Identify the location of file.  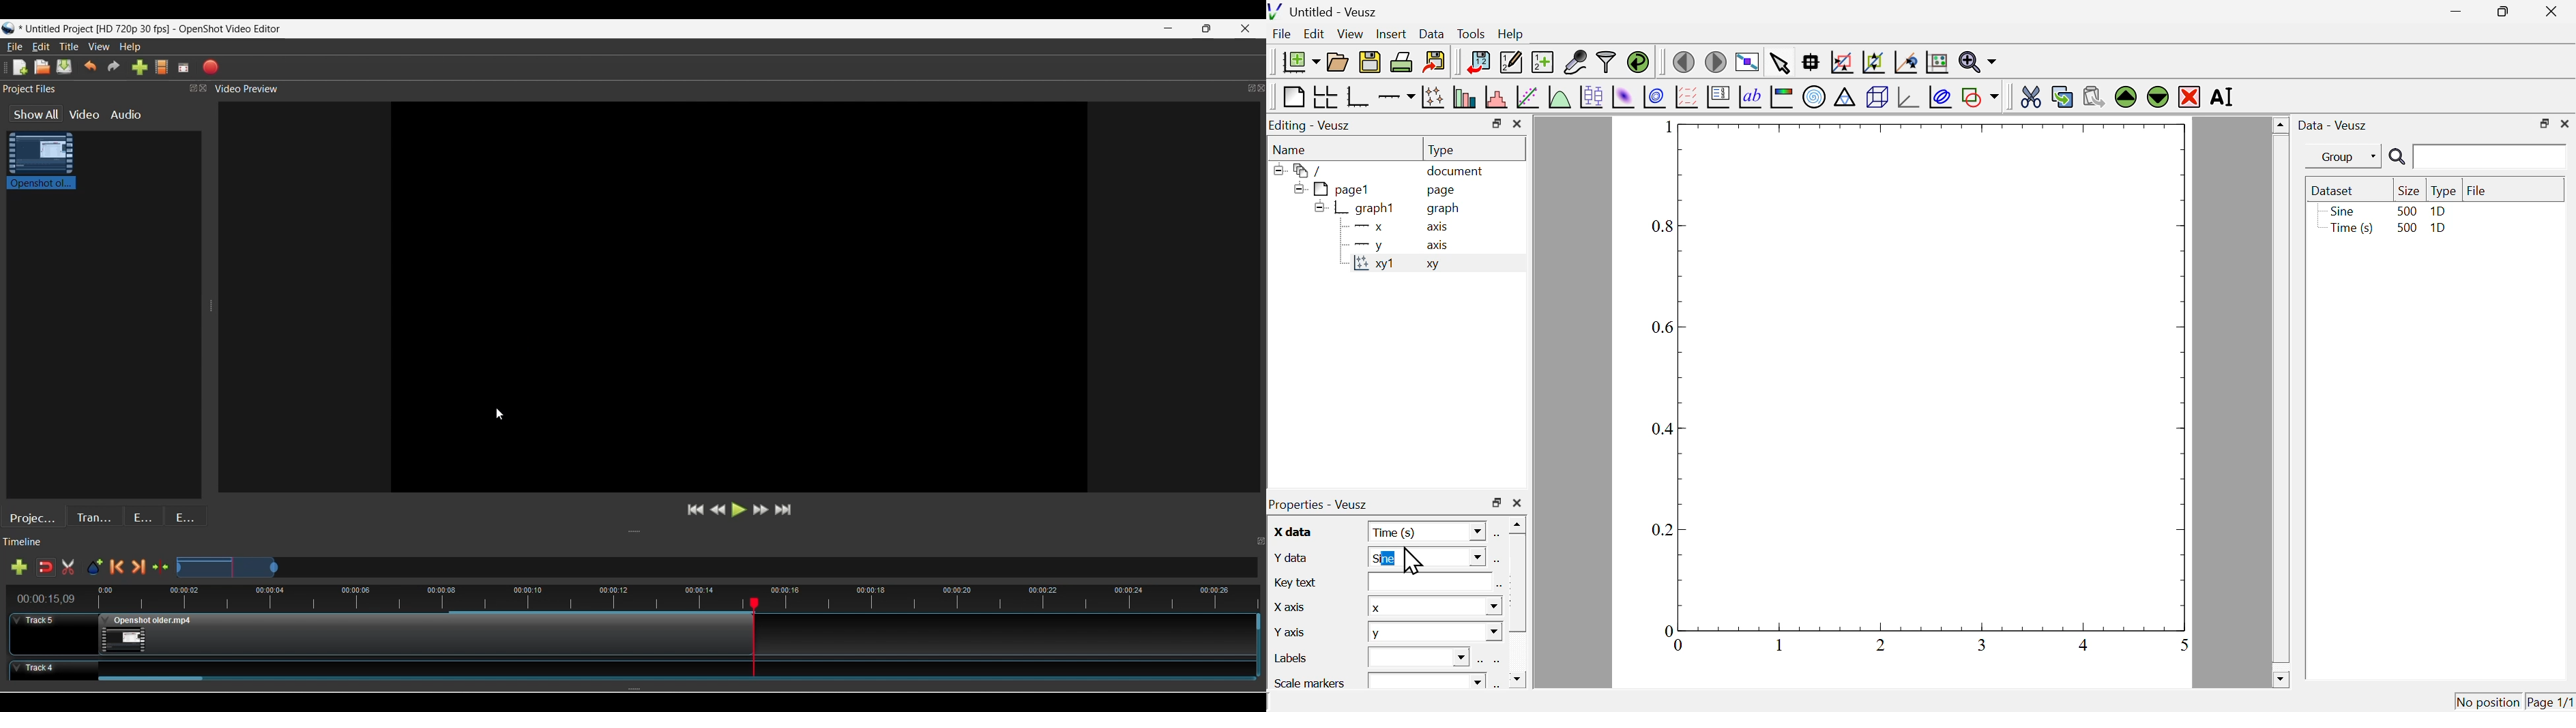
(1283, 35).